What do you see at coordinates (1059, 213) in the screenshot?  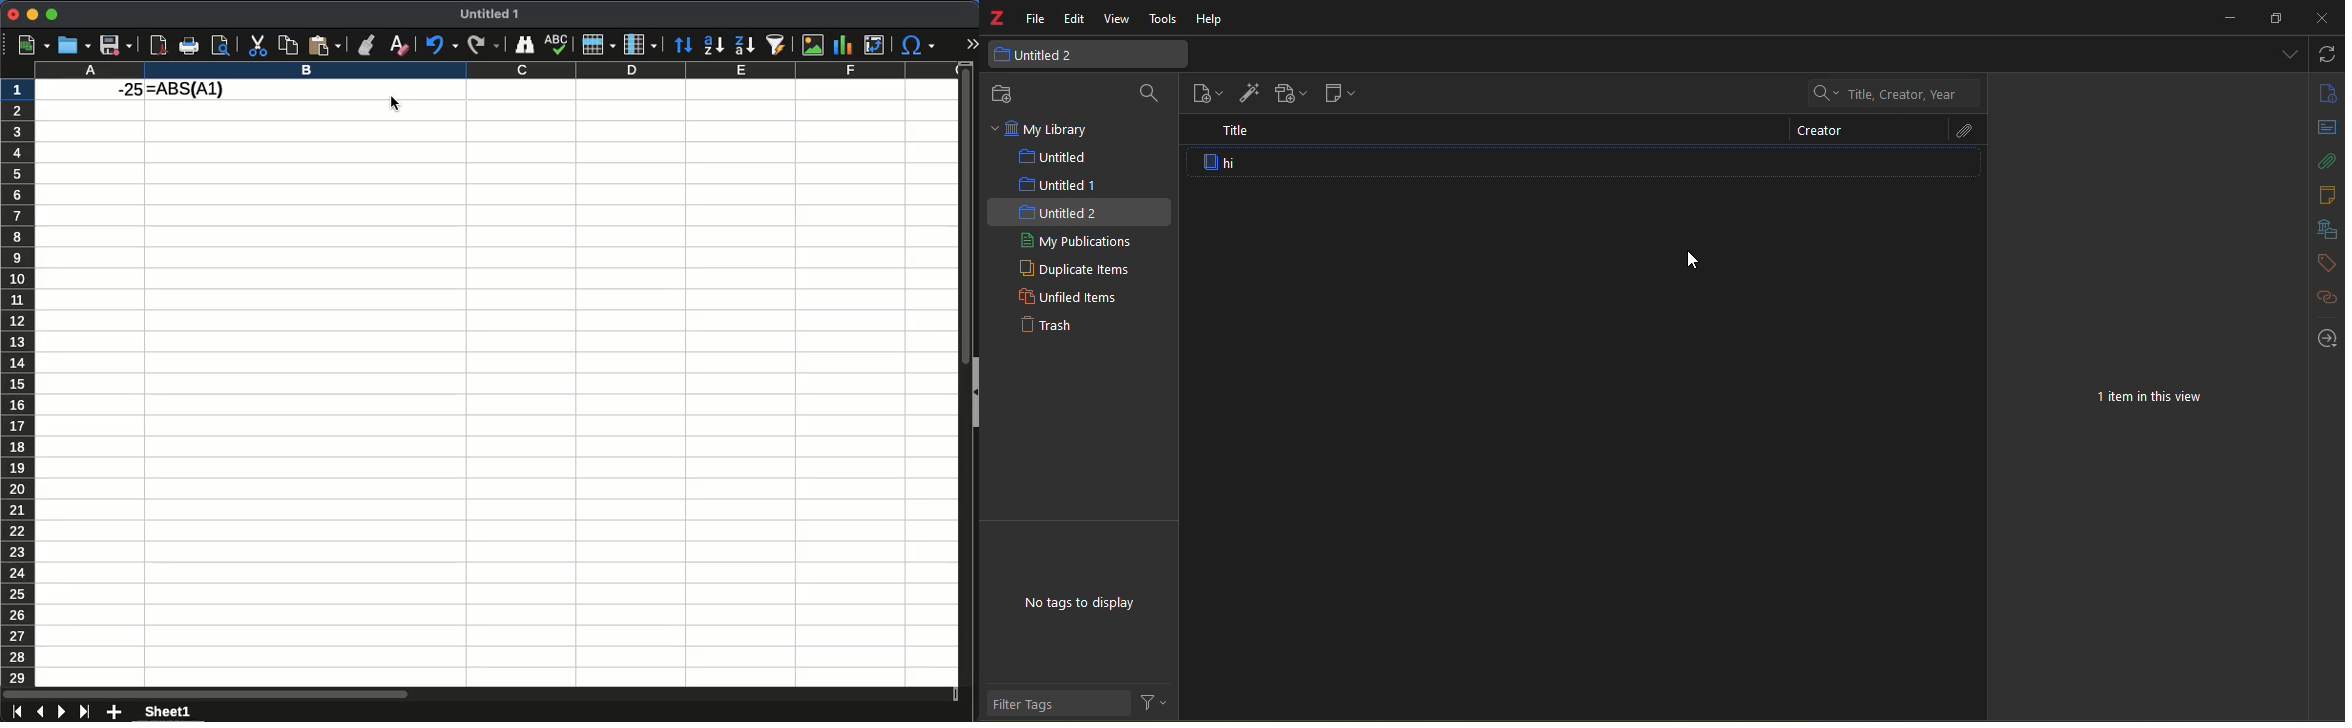 I see `untitled 2` at bounding box center [1059, 213].